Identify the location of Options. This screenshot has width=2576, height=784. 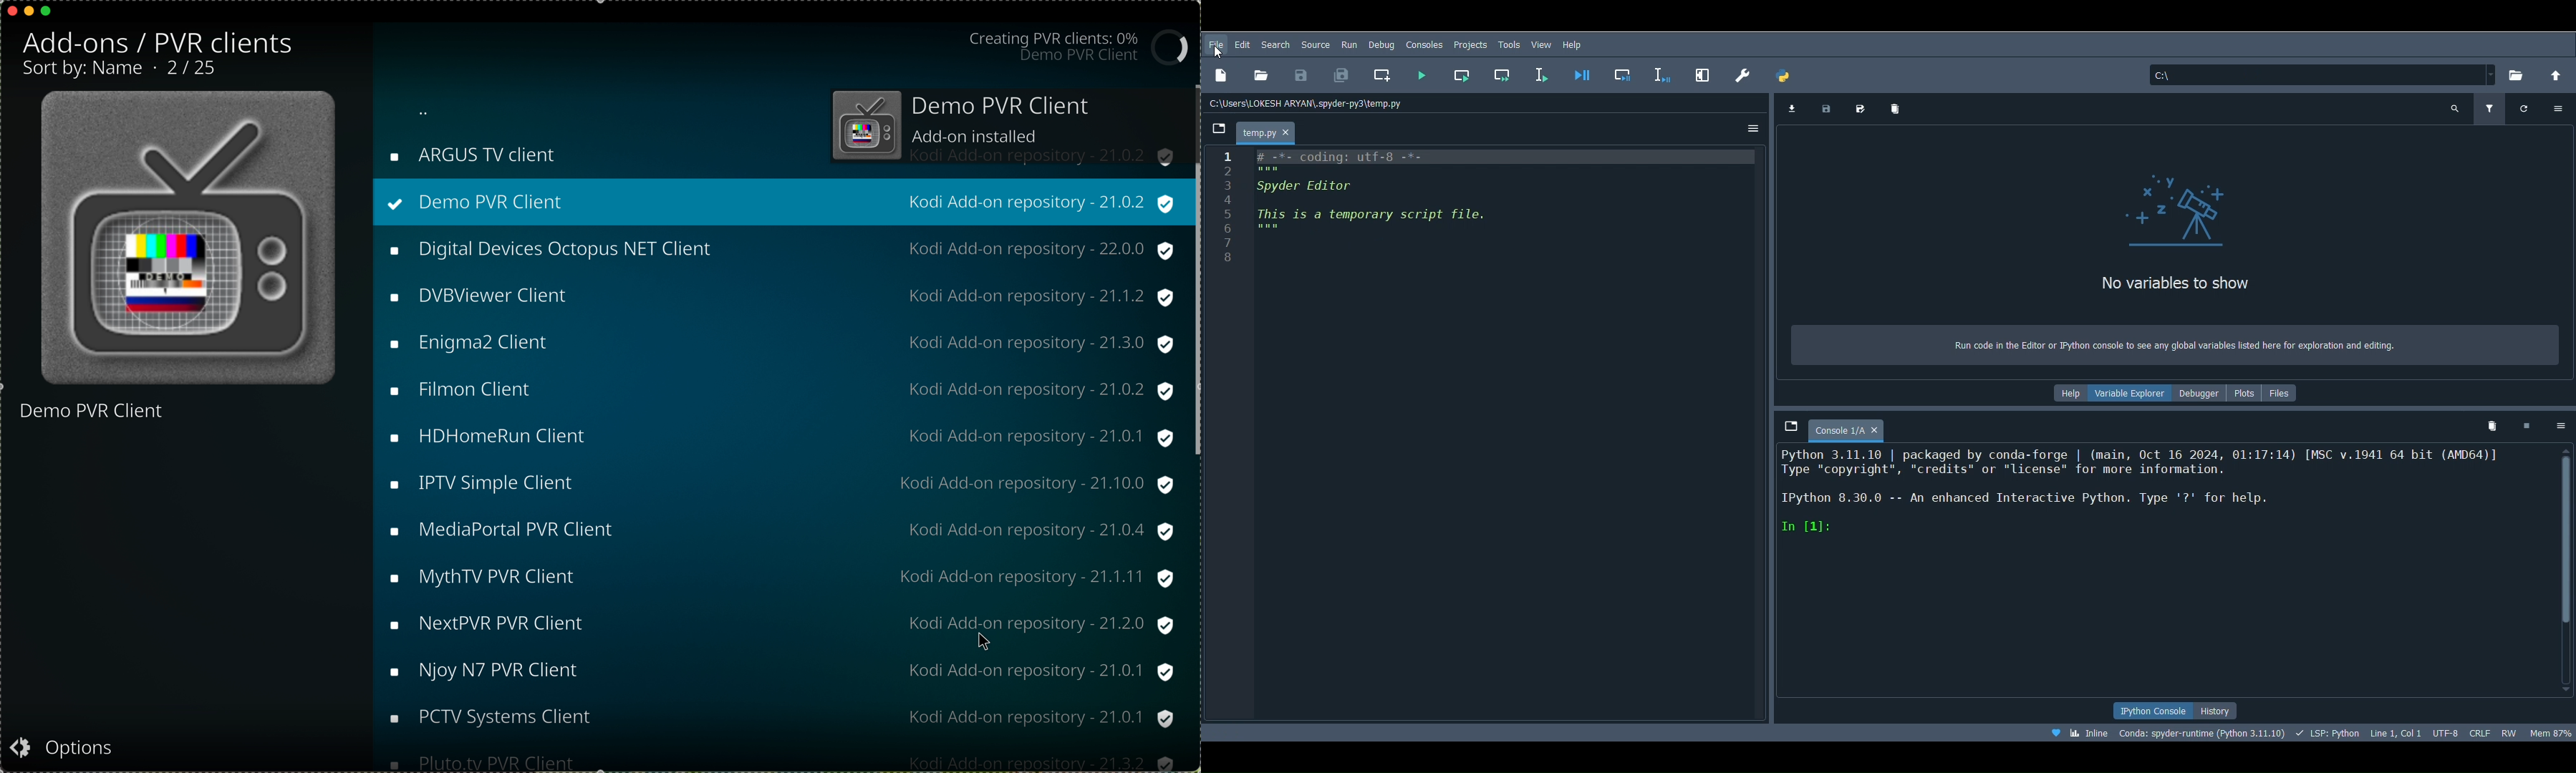
(2562, 109).